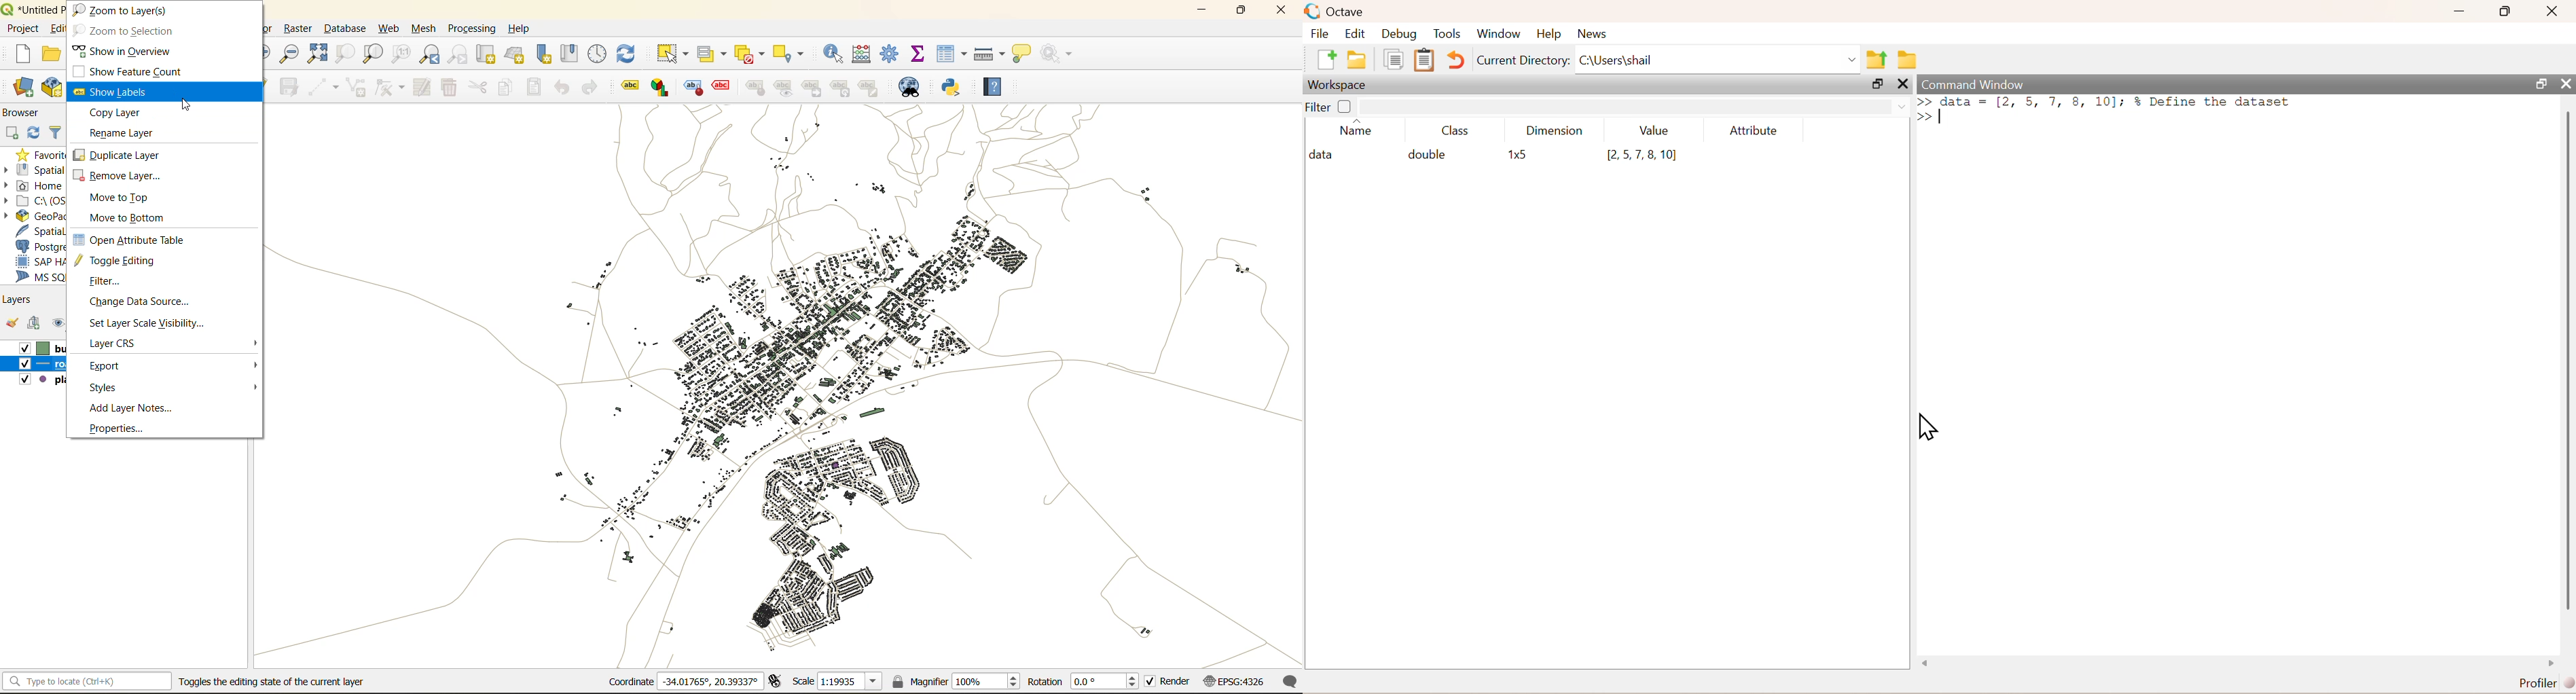 The image size is (2576, 700). Describe the element at coordinates (1399, 35) in the screenshot. I see `debug` at that location.